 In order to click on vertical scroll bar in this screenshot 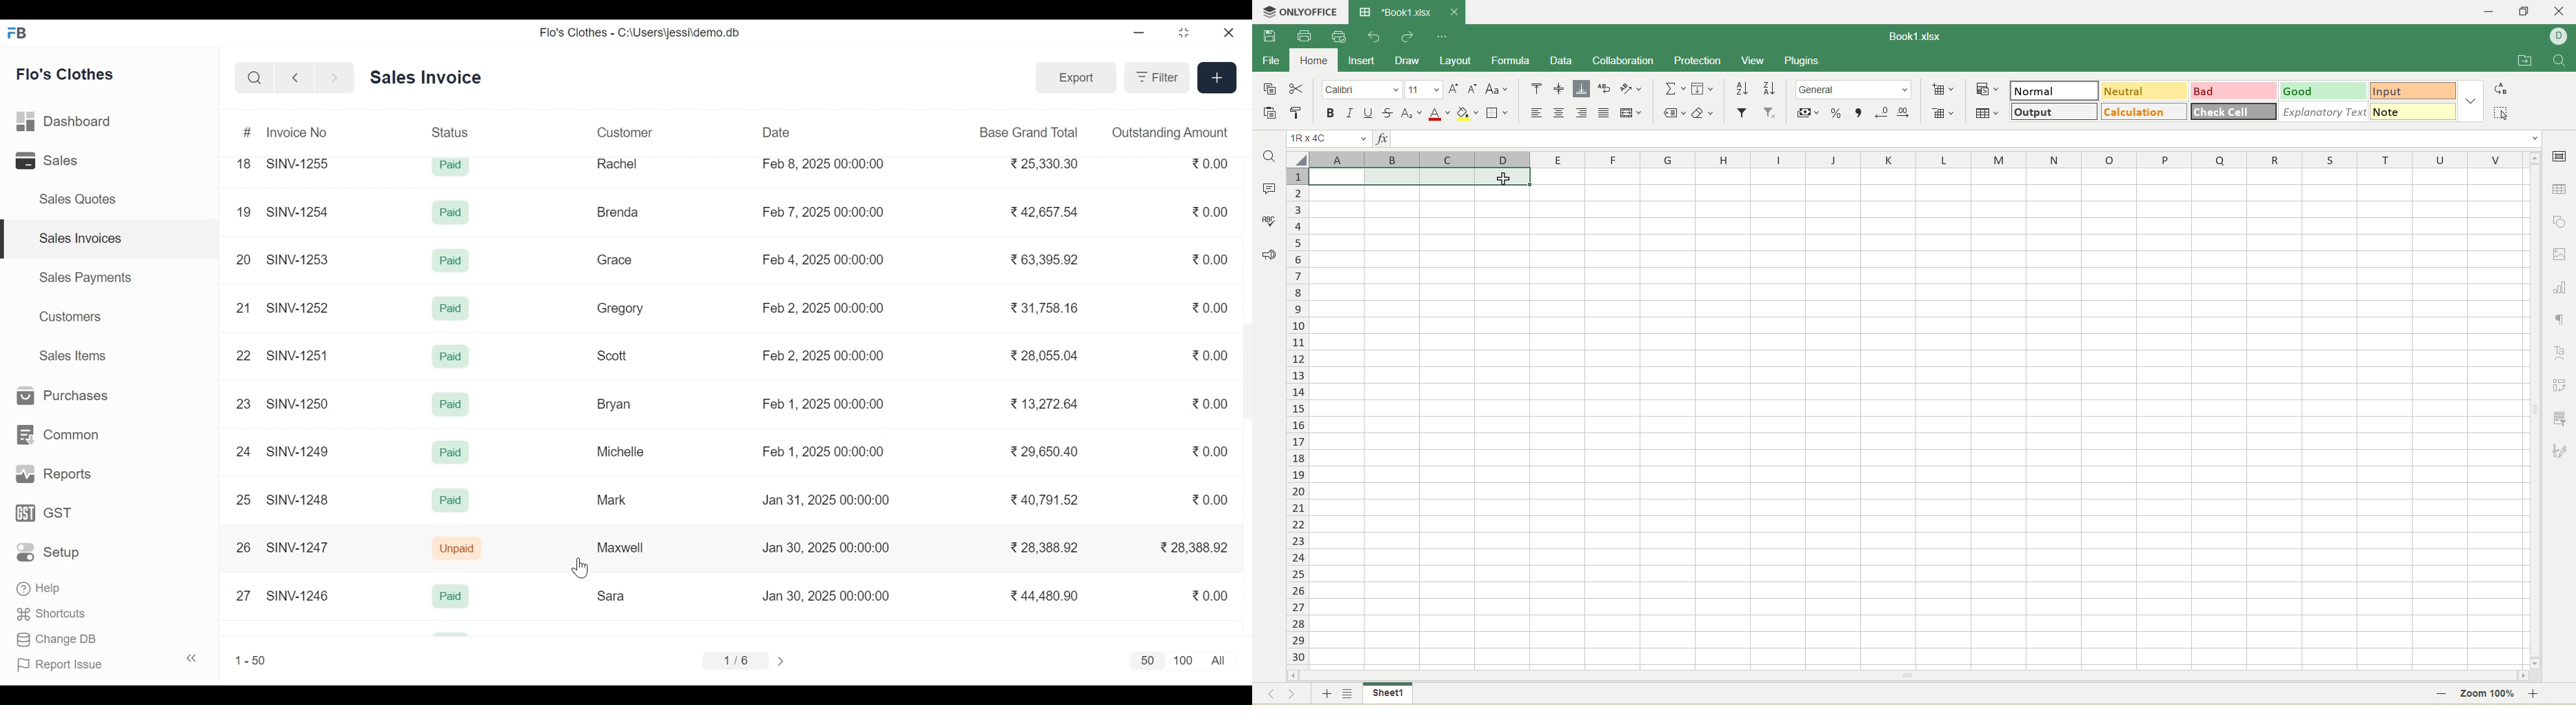, I will do `click(2533, 409)`.